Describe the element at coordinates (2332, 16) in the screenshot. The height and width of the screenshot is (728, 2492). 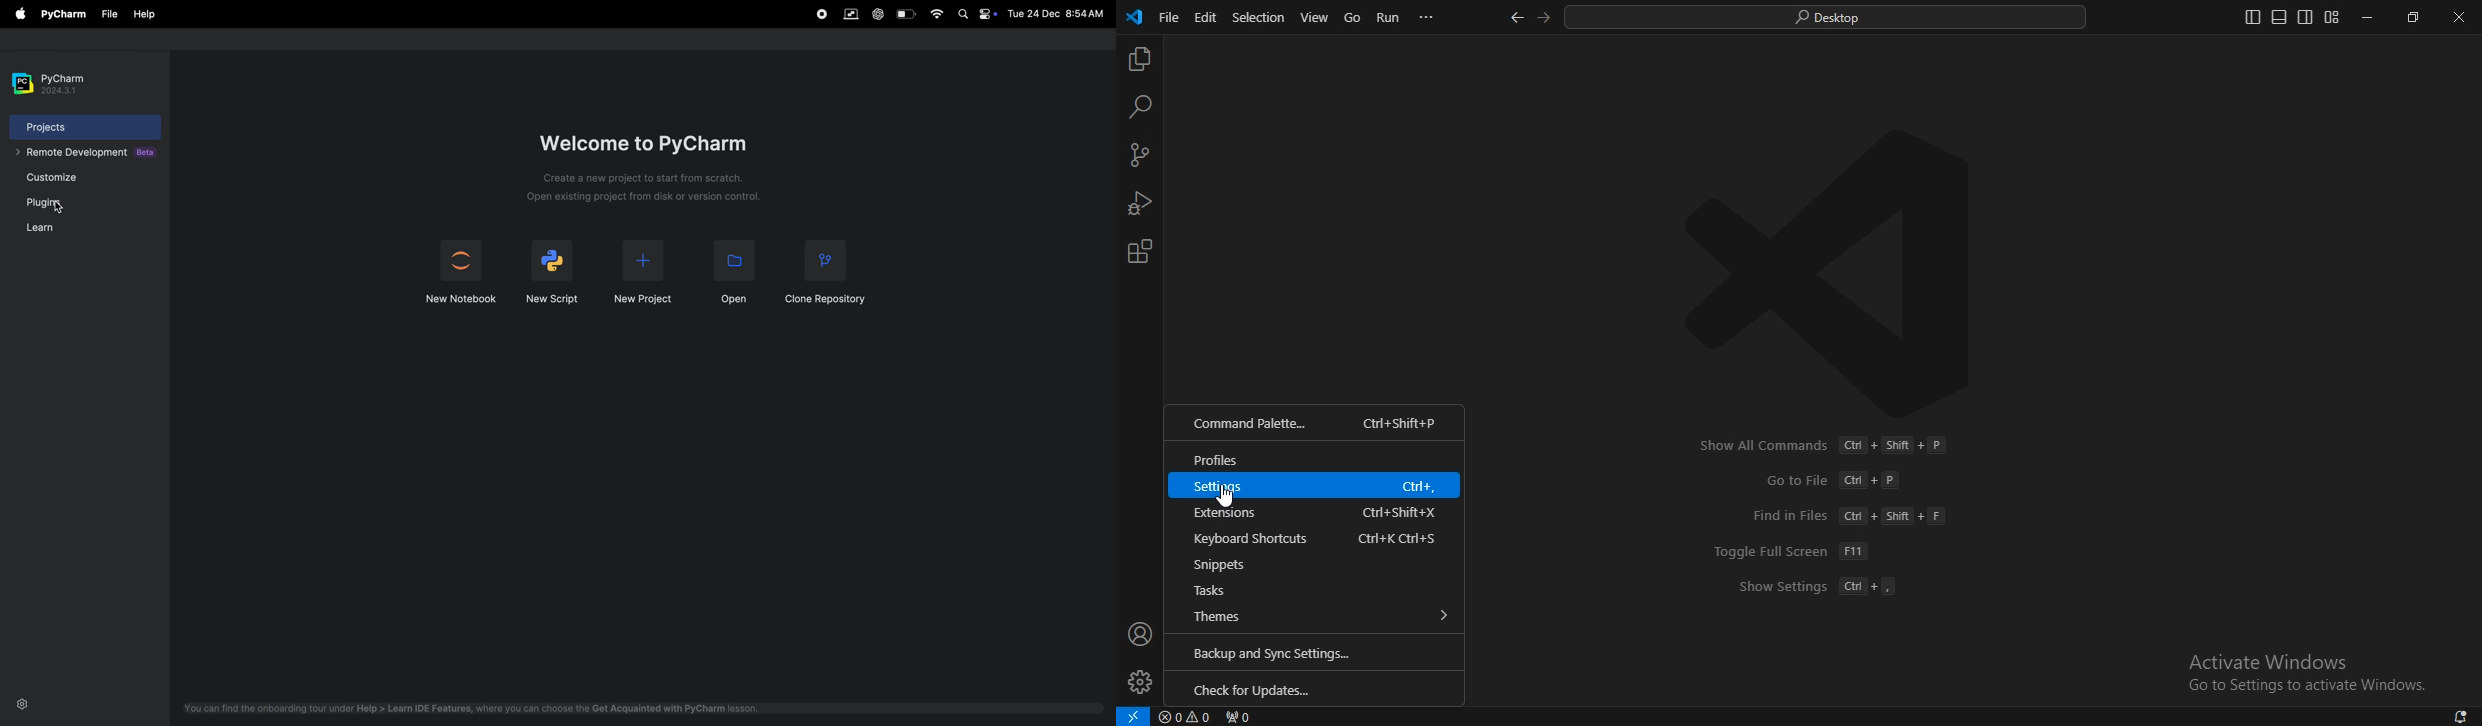
I see `customize layout` at that location.